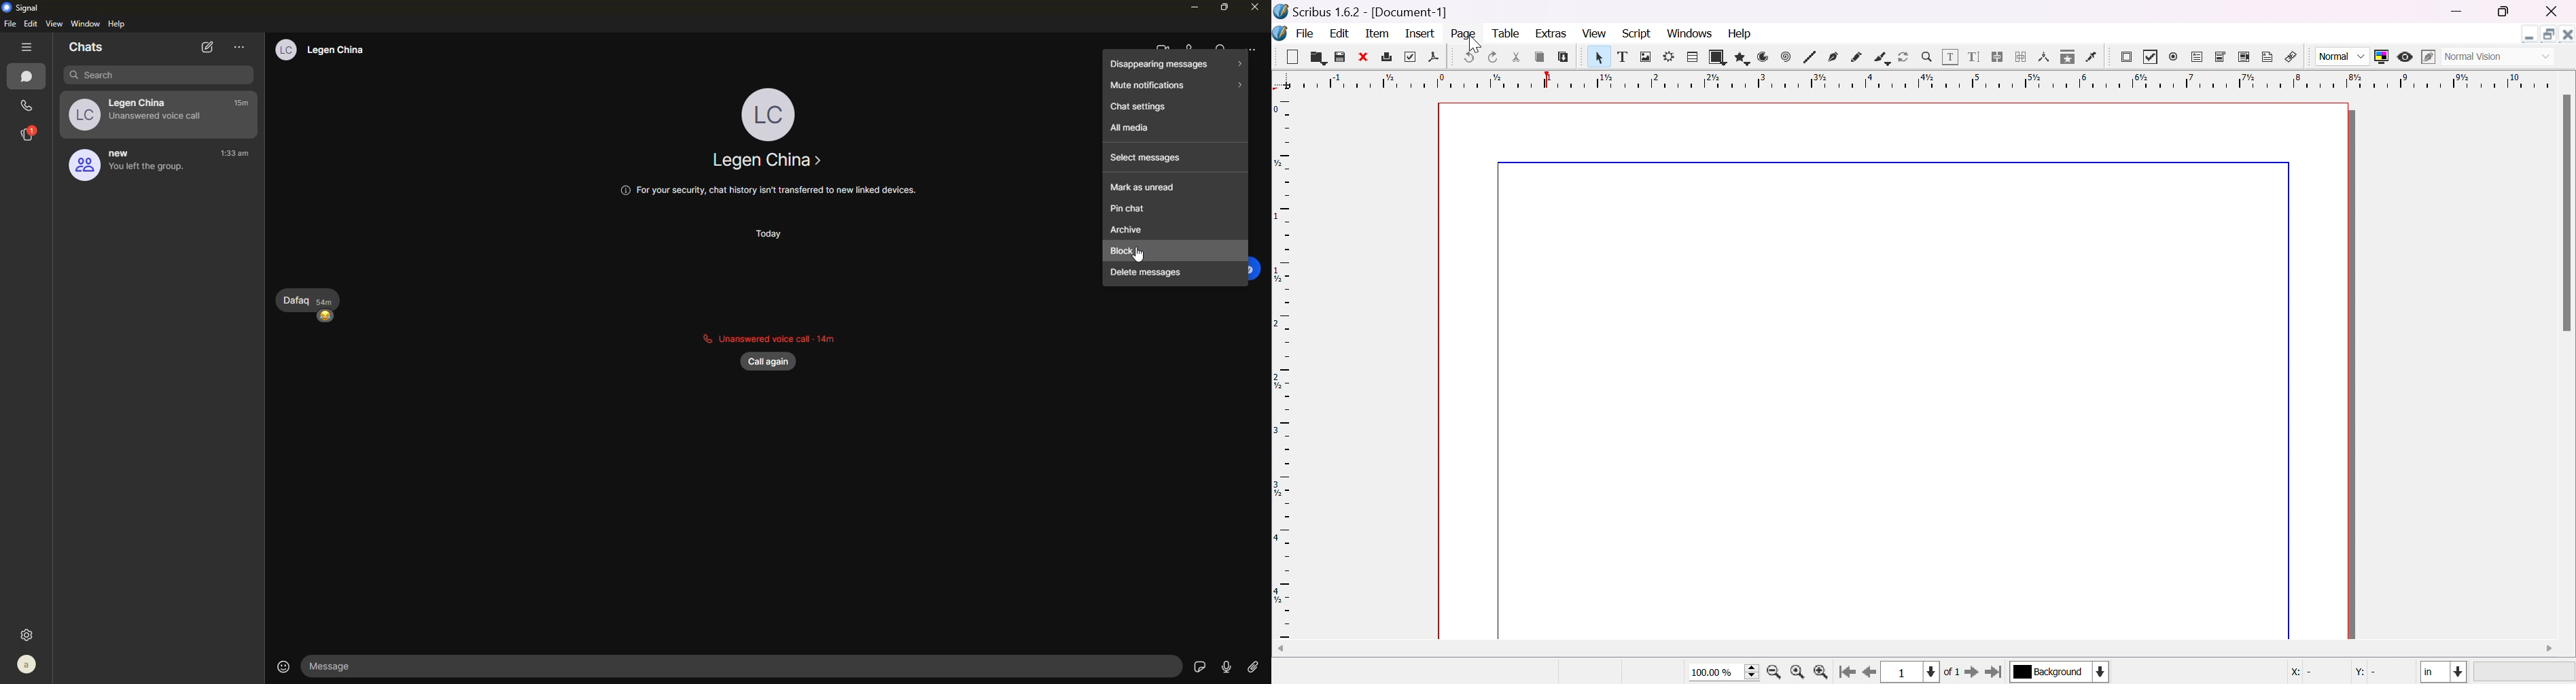 Image resolution: width=2576 pixels, height=700 pixels. What do you see at coordinates (772, 335) in the screenshot?
I see `unanswered call` at bounding box center [772, 335].